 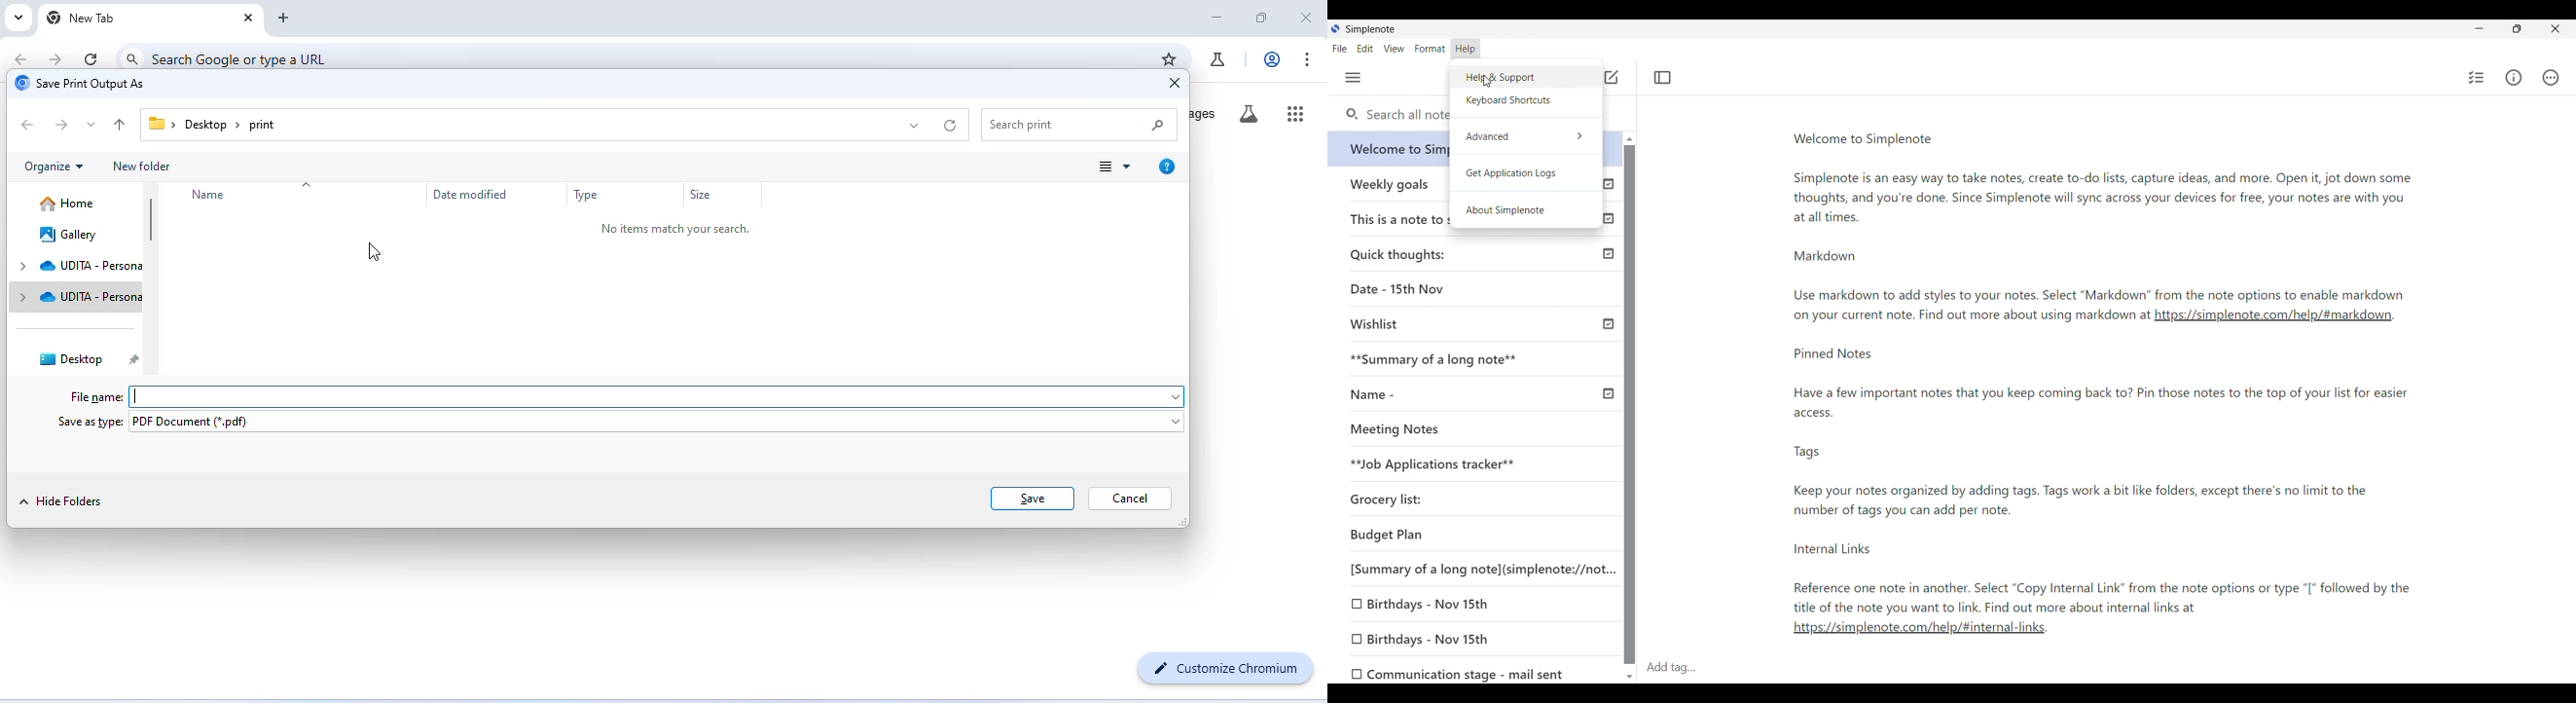 What do you see at coordinates (2556, 29) in the screenshot?
I see `Click to close interface ` at bounding box center [2556, 29].